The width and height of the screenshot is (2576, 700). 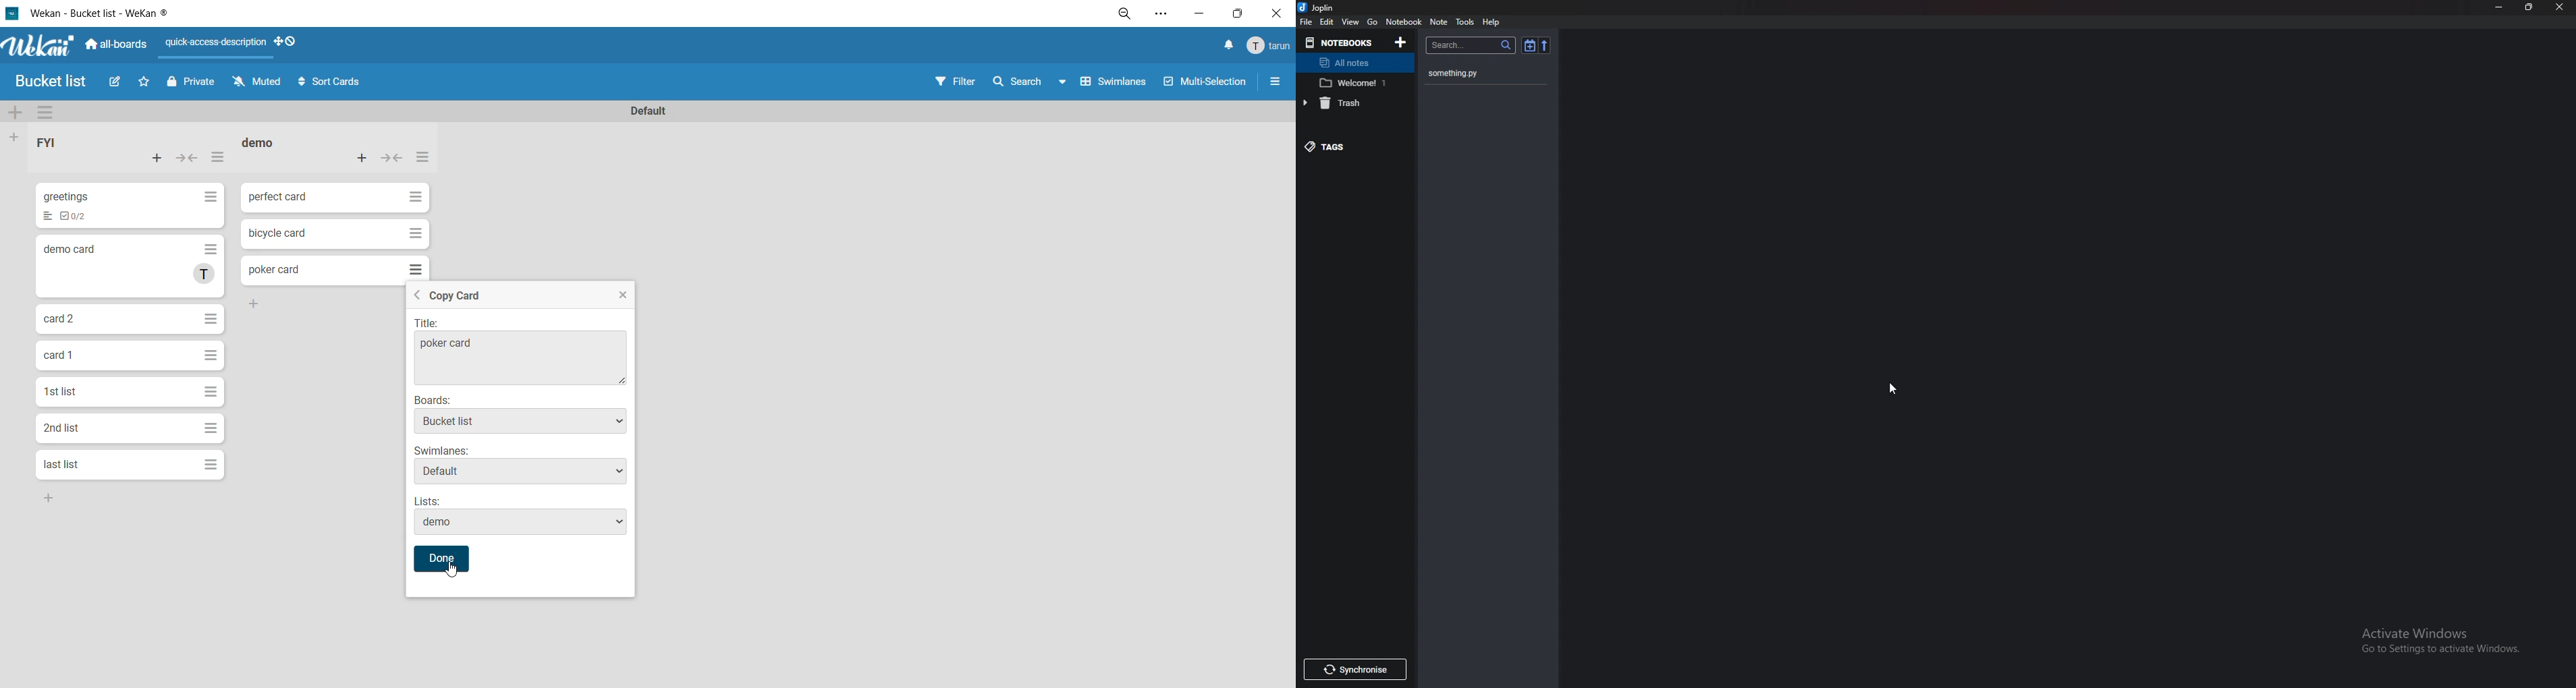 What do you see at coordinates (266, 144) in the screenshot?
I see `list title ` at bounding box center [266, 144].